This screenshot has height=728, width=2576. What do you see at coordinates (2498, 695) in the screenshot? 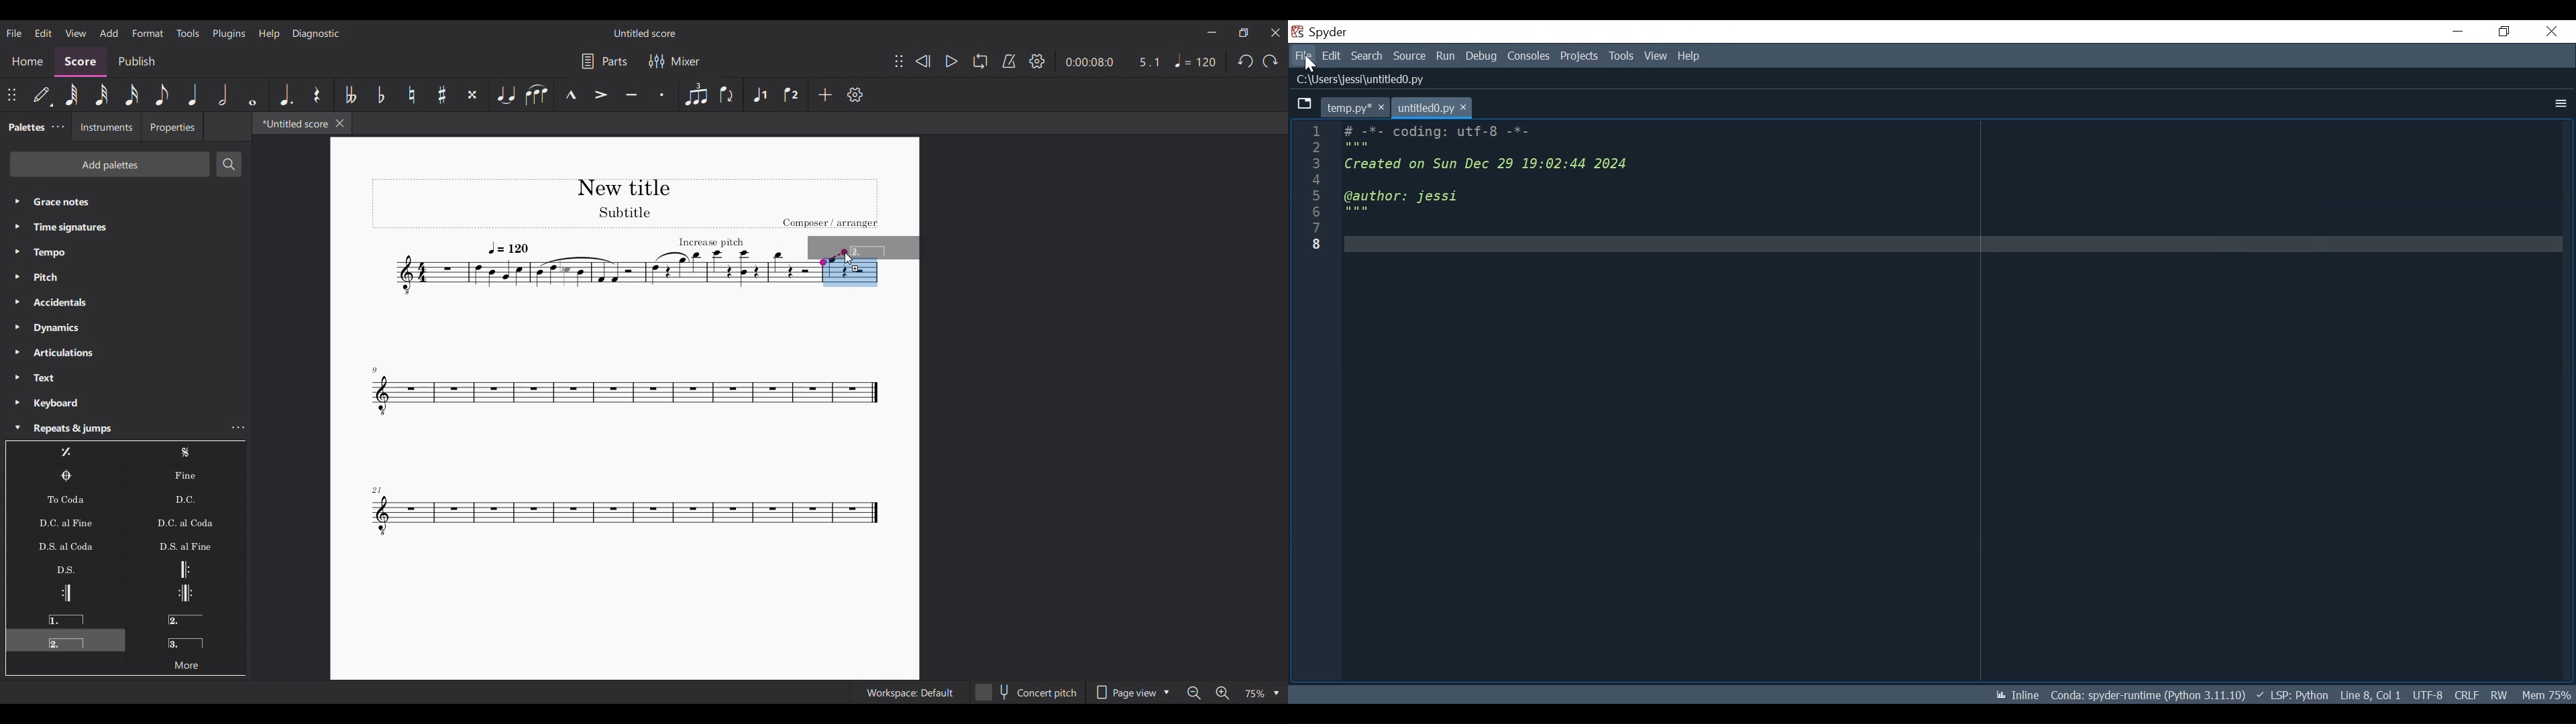
I see `File Permissions` at bounding box center [2498, 695].